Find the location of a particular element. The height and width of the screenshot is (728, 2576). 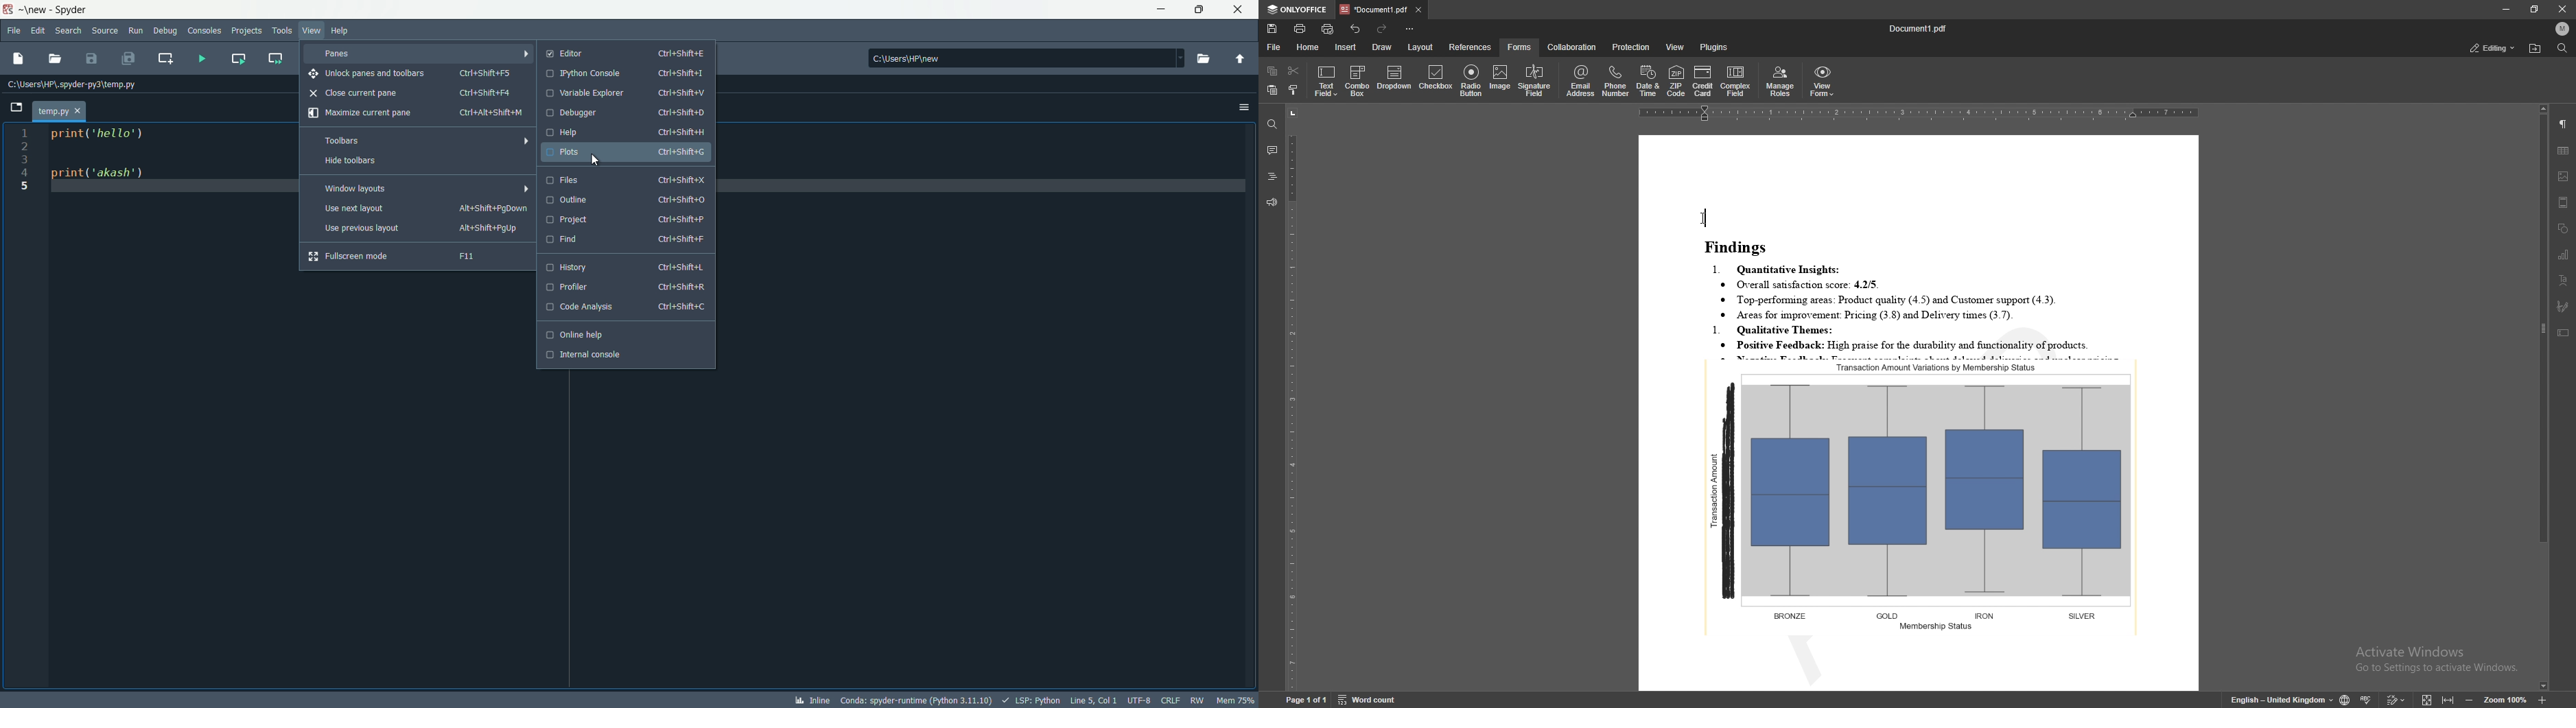

IPython console is located at coordinates (626, 74).